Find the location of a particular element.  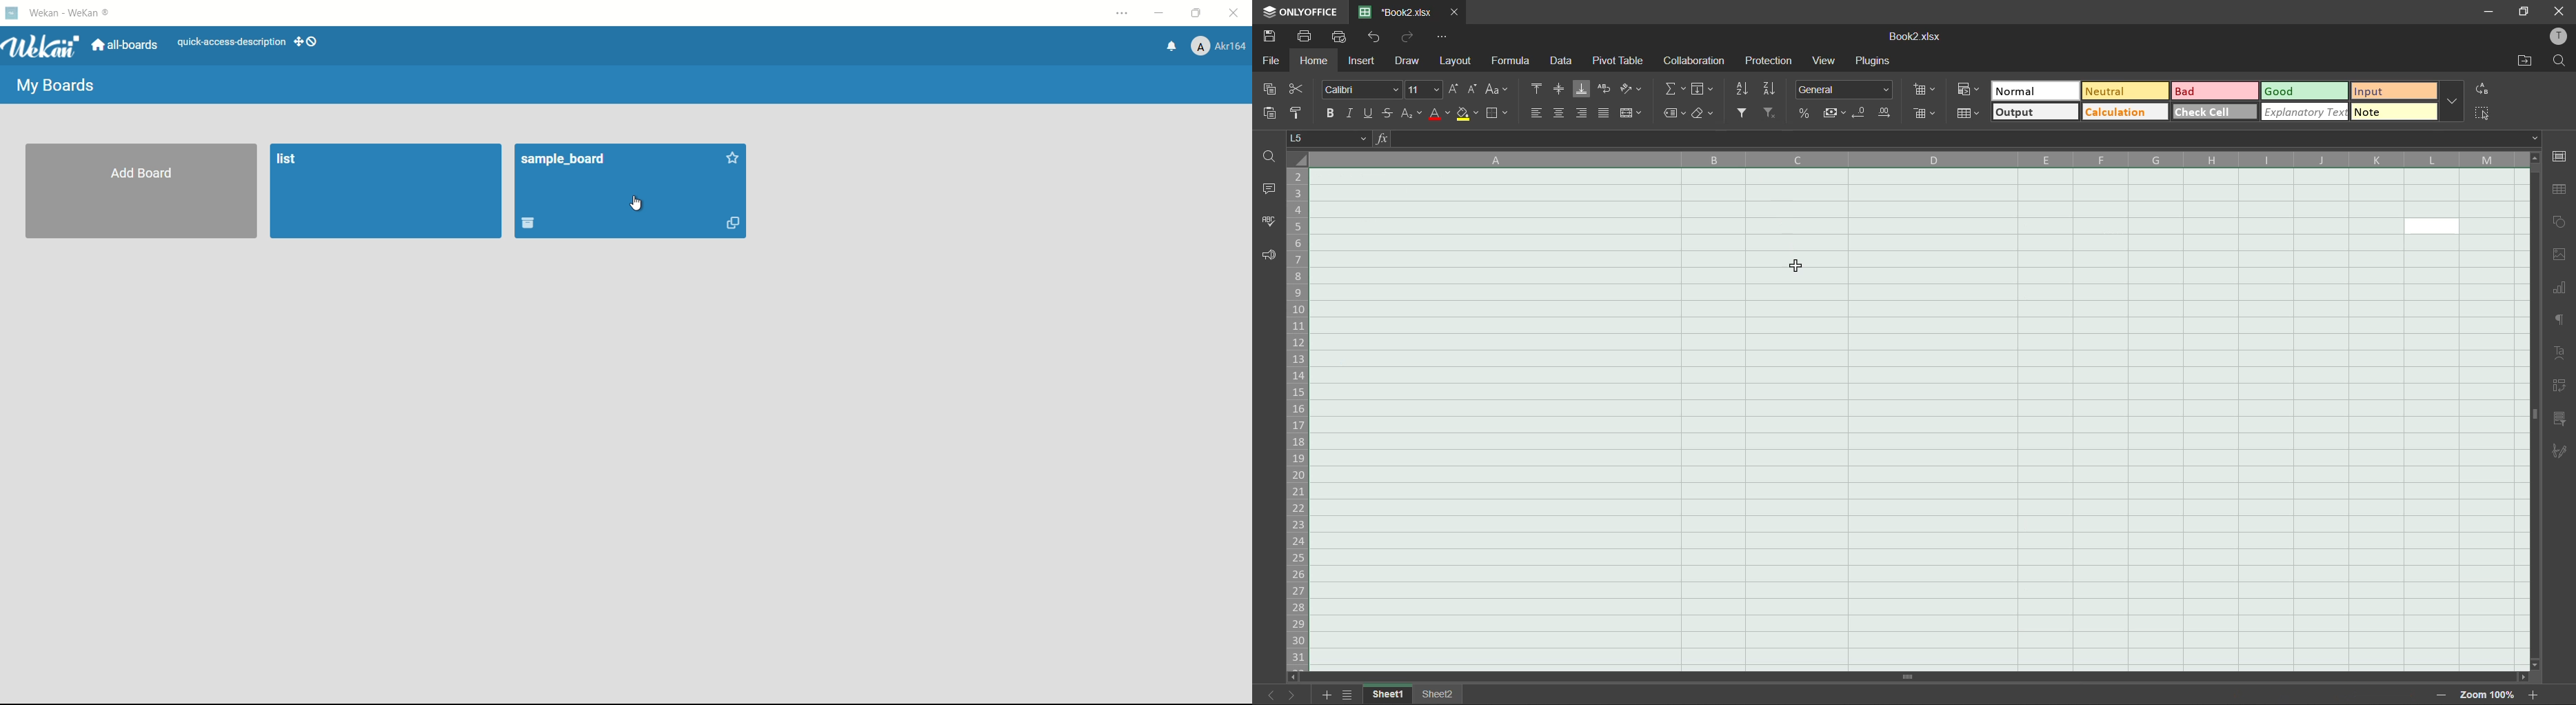

home is located at coordinates (1314, 61).